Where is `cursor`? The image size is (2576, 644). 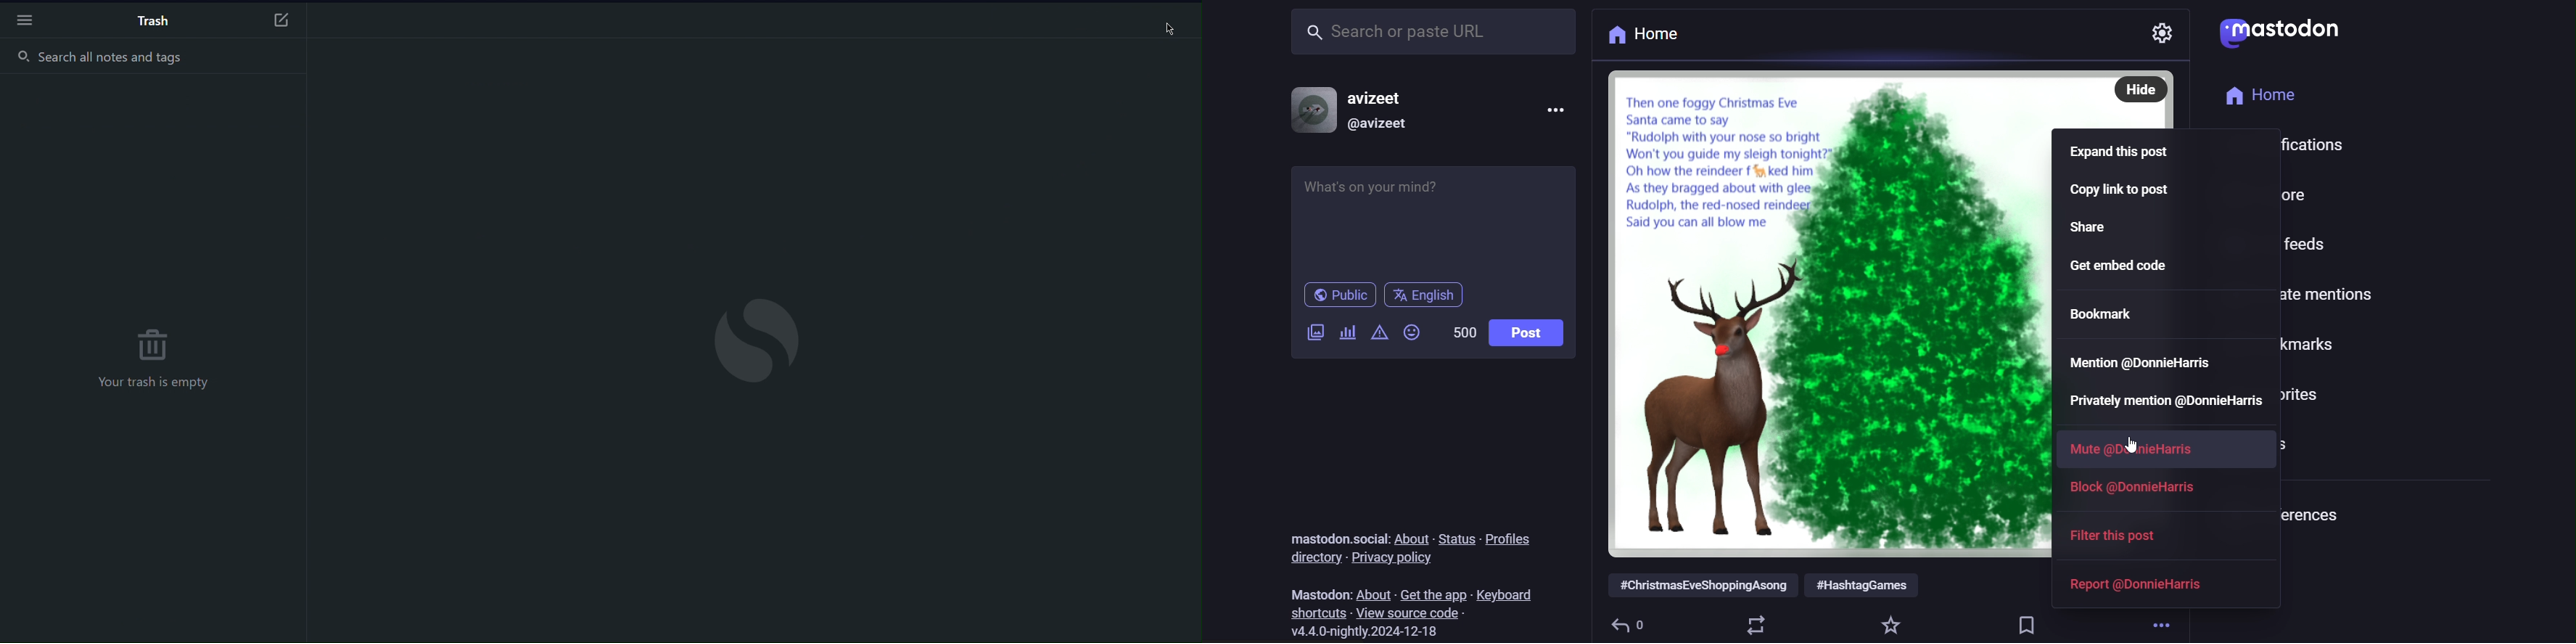 cursor is located at coordinates (2126, 444).